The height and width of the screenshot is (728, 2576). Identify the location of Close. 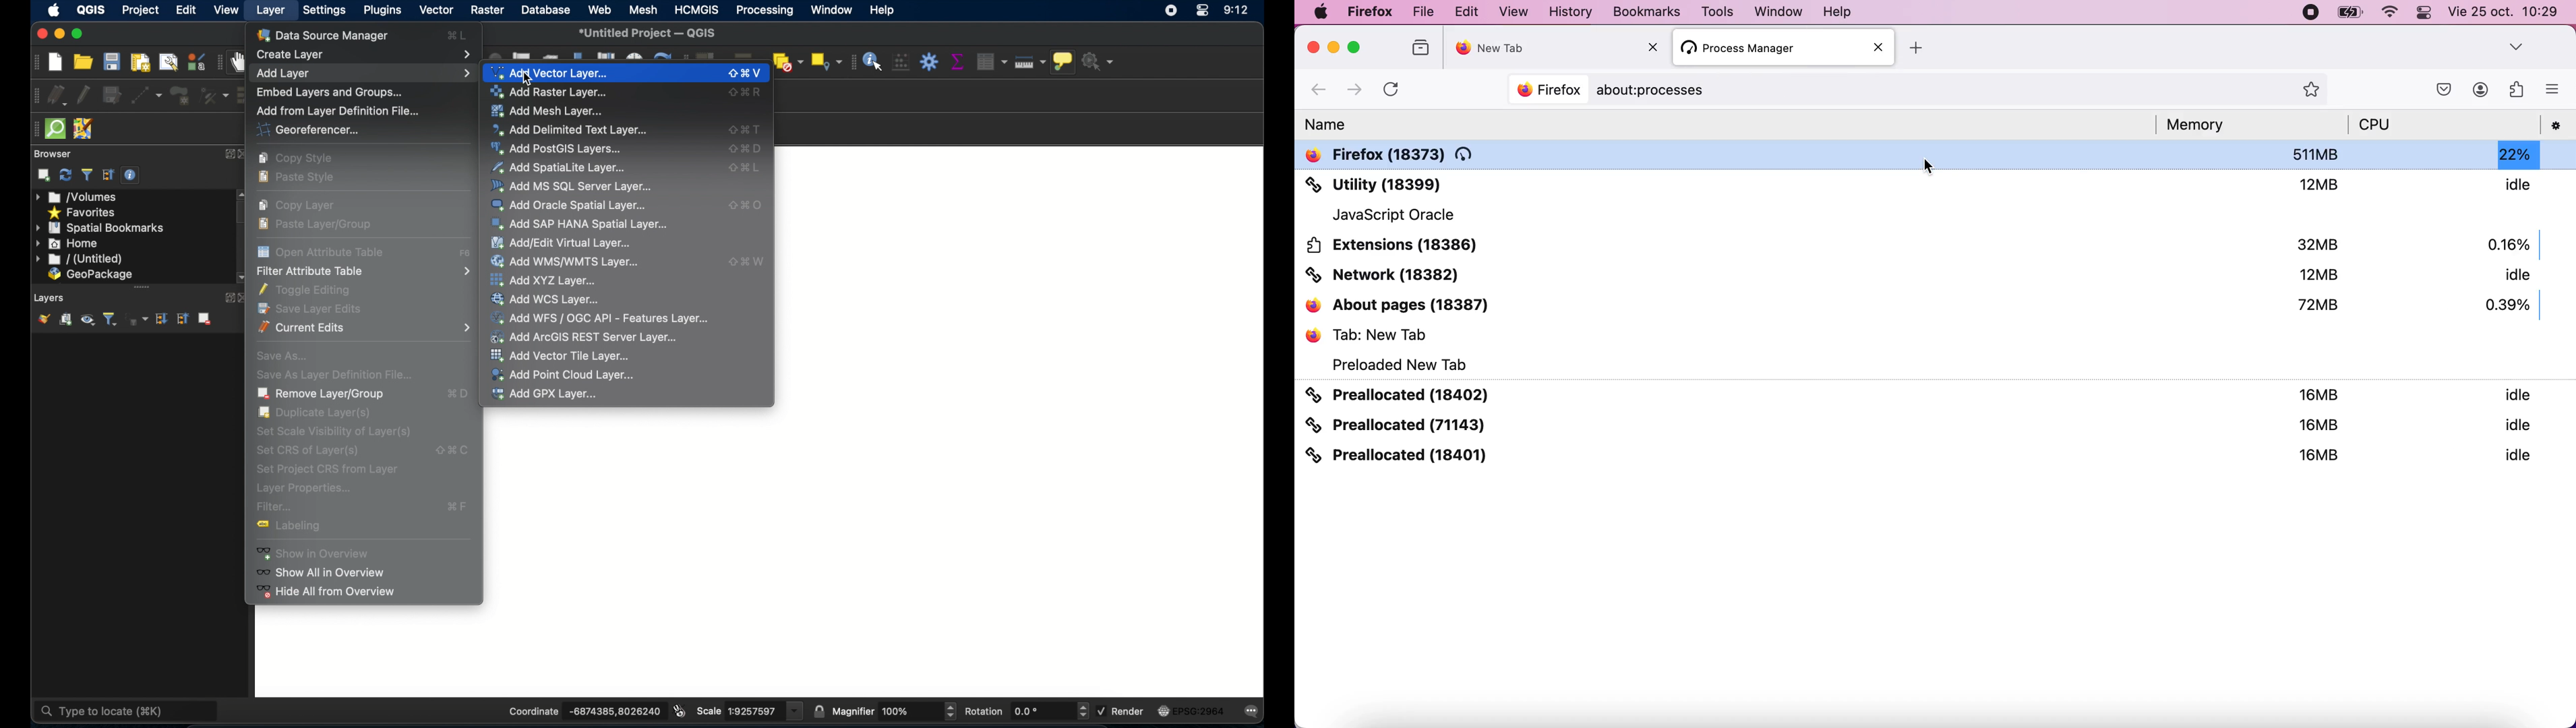
(1881, 48).